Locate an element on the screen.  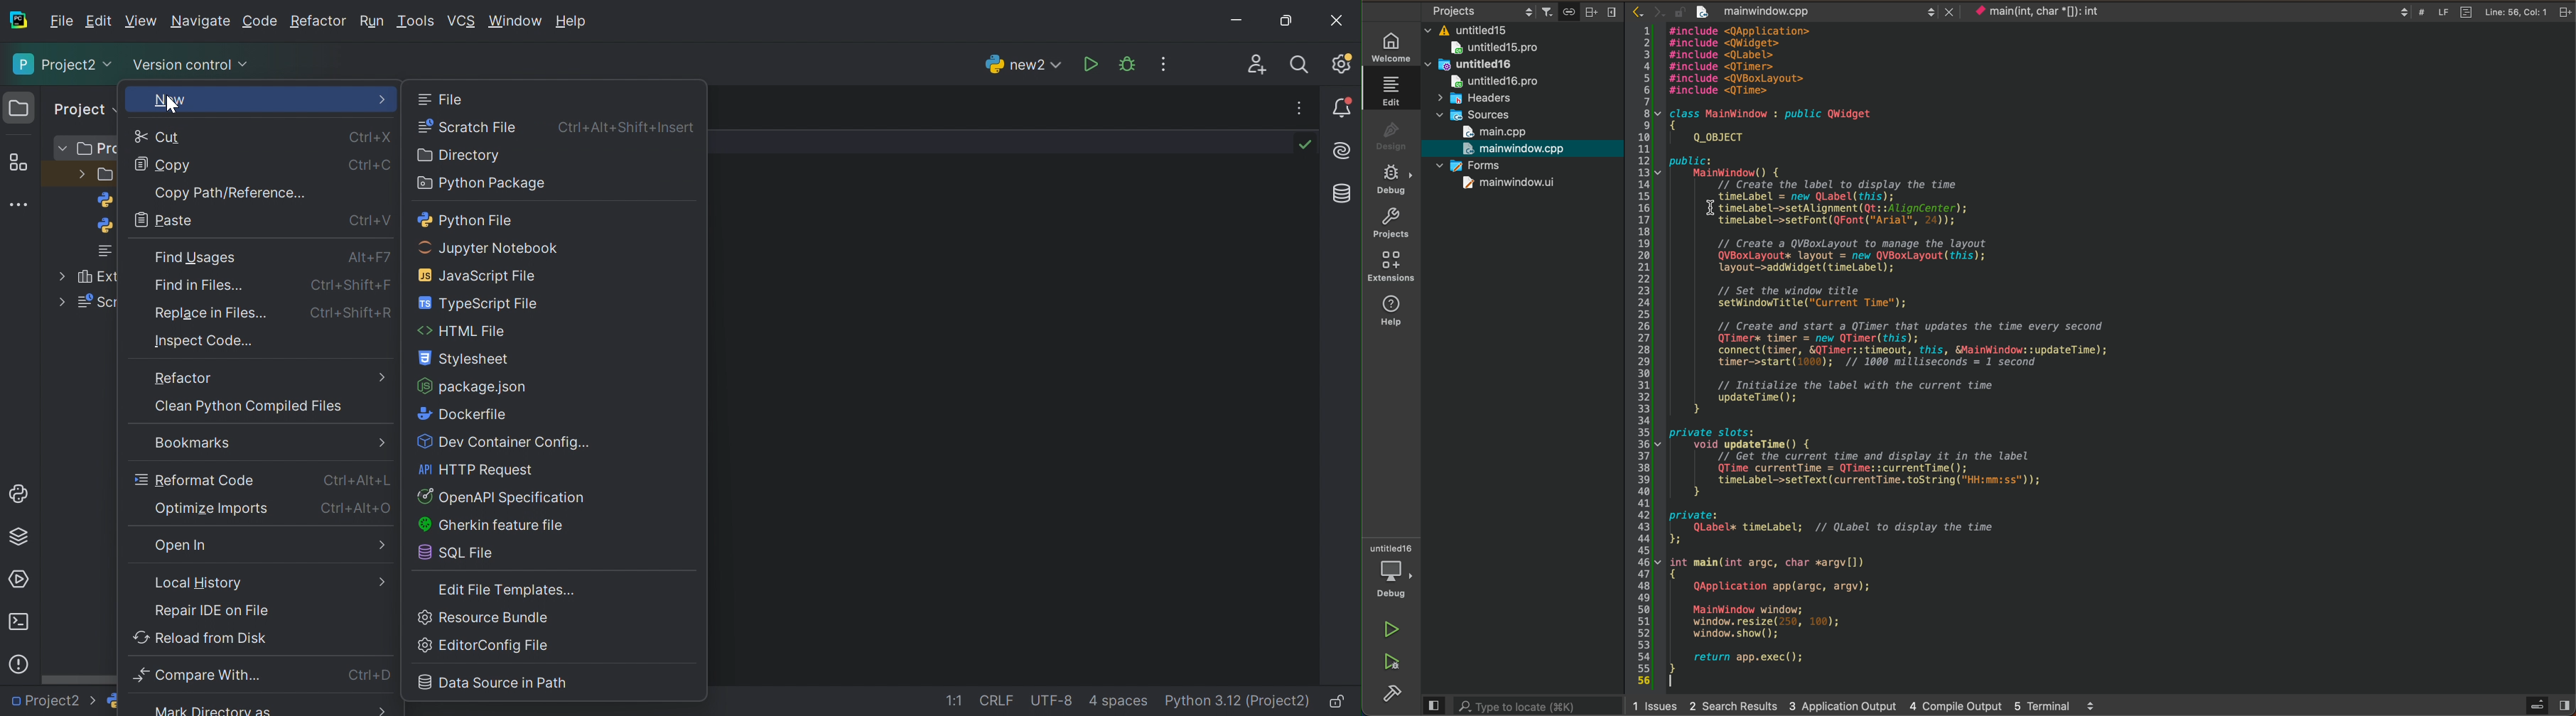
Ctrl+C is located at coordinates (366, 163).